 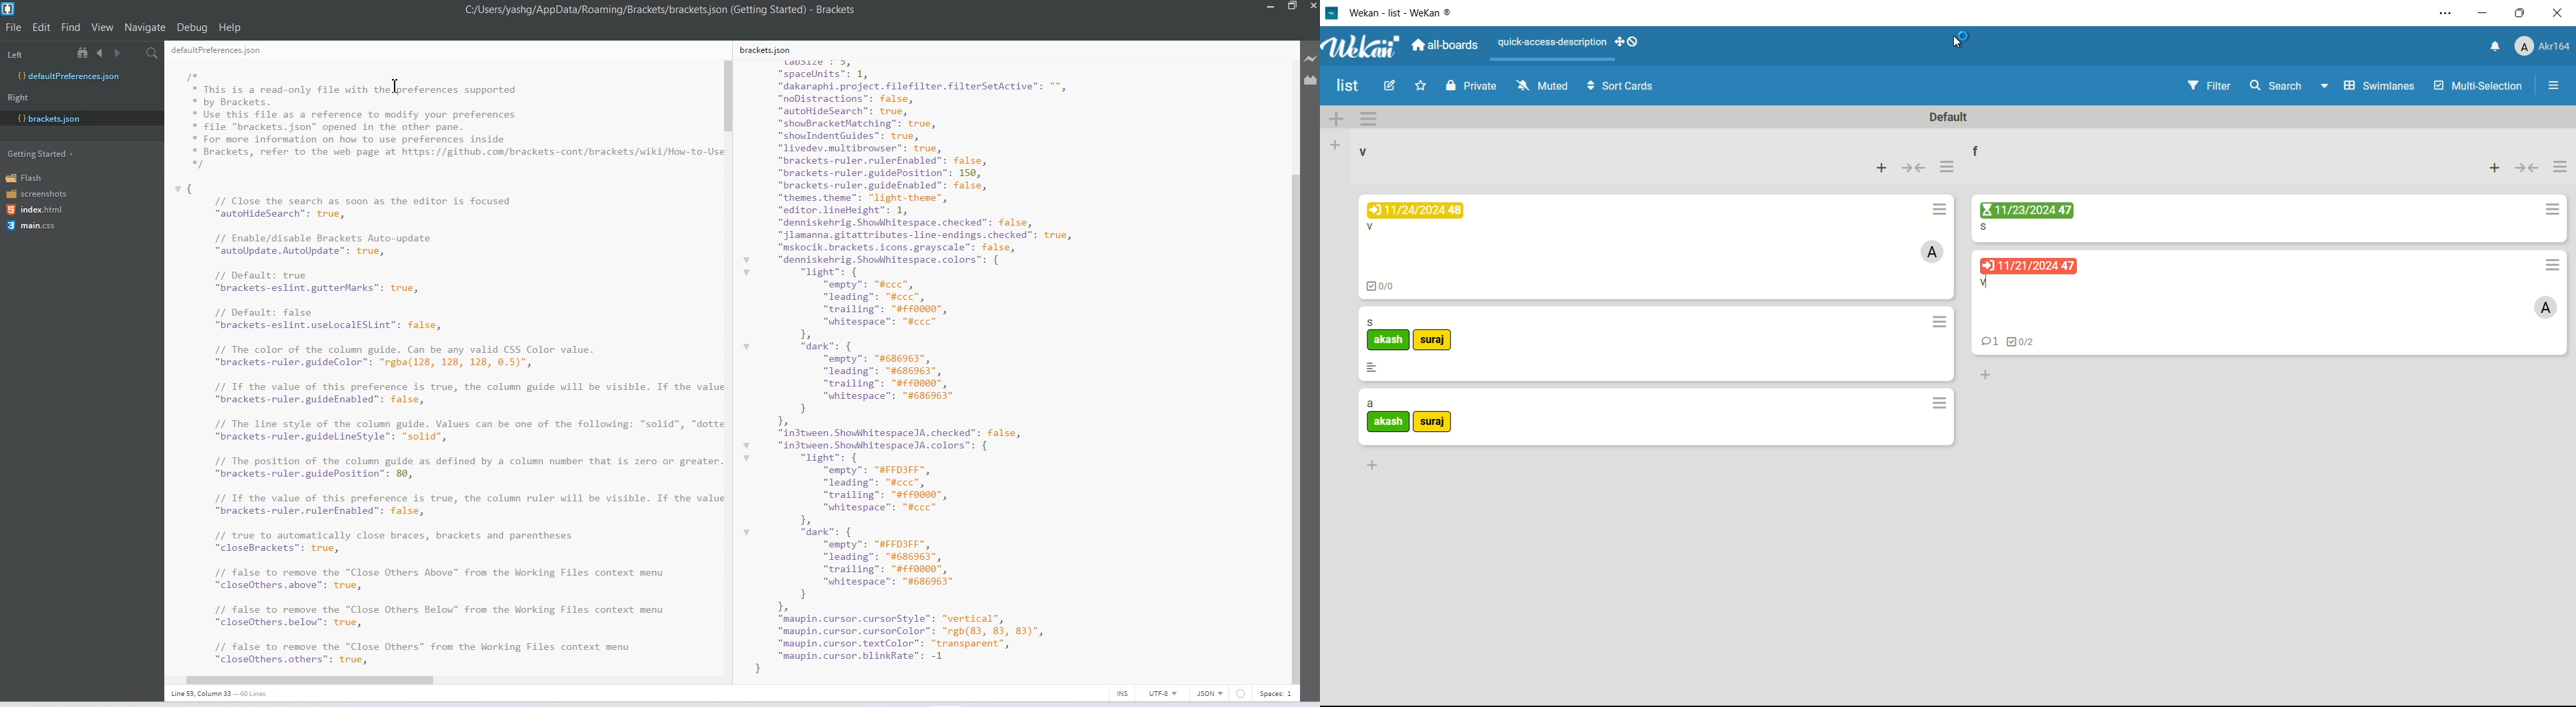 I want to click on Debug, so click(x=192, y=27).